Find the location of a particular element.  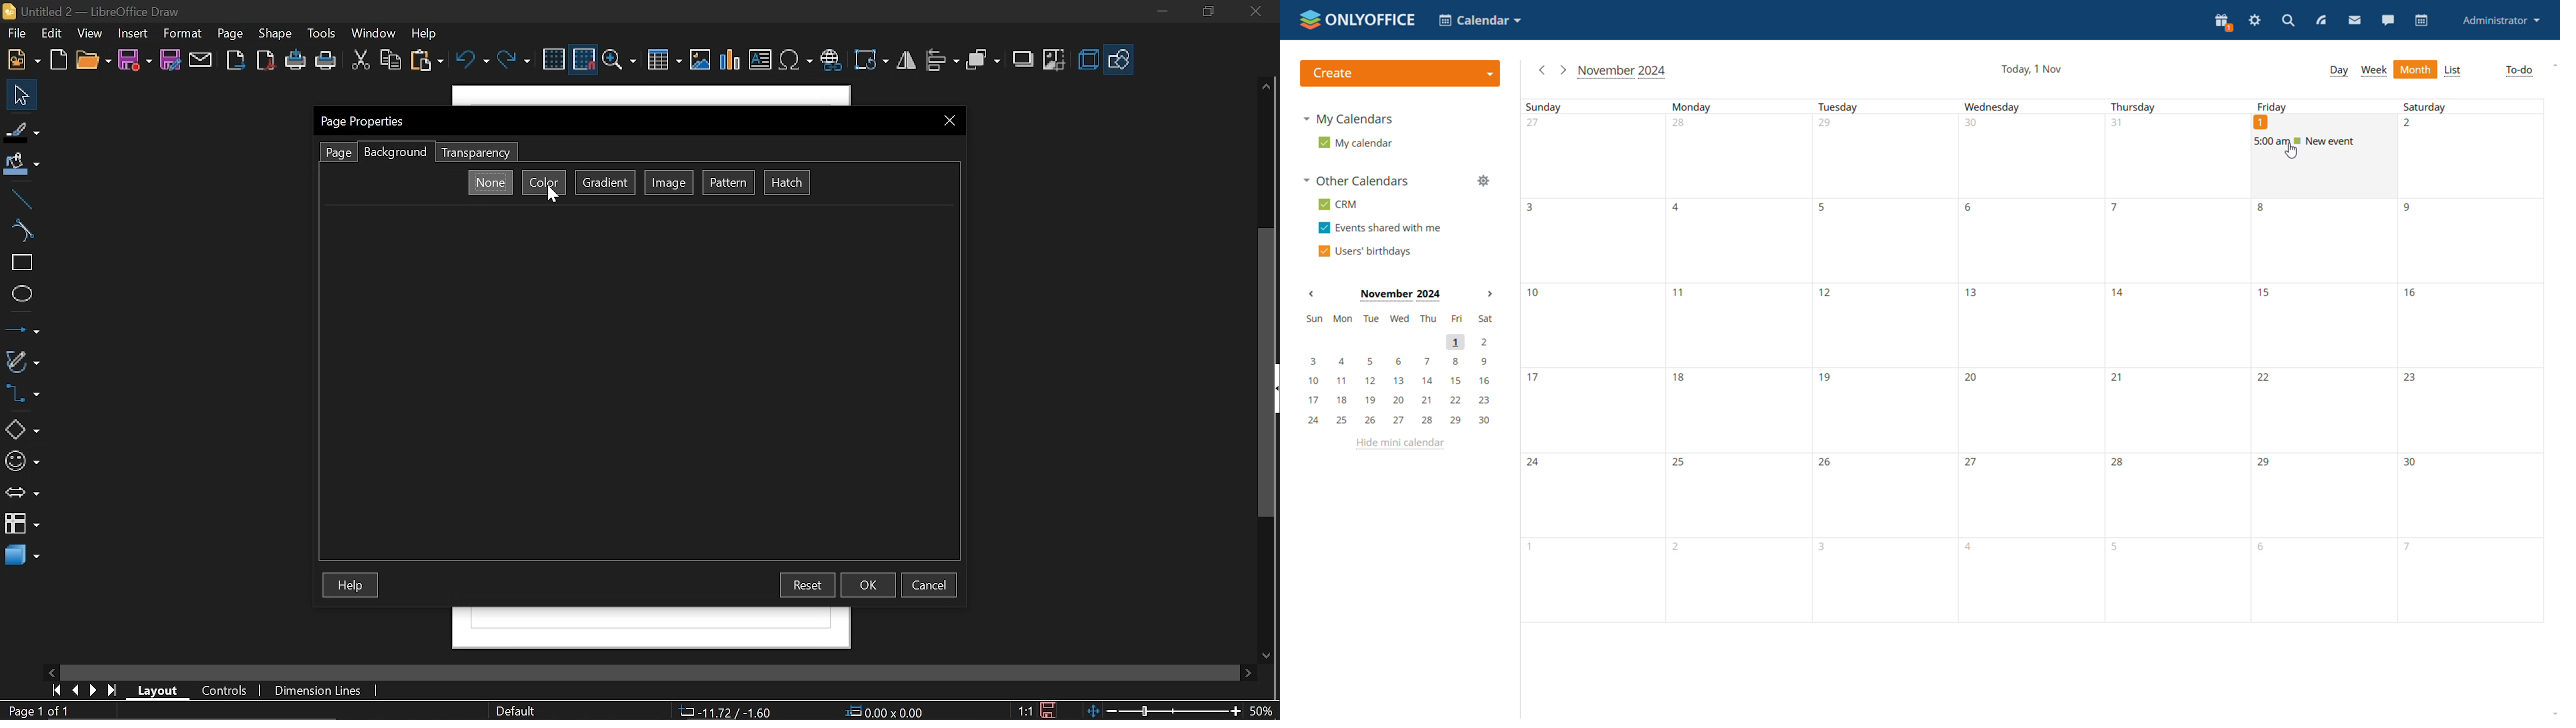

UNdo is located at coordinates (471, 61).